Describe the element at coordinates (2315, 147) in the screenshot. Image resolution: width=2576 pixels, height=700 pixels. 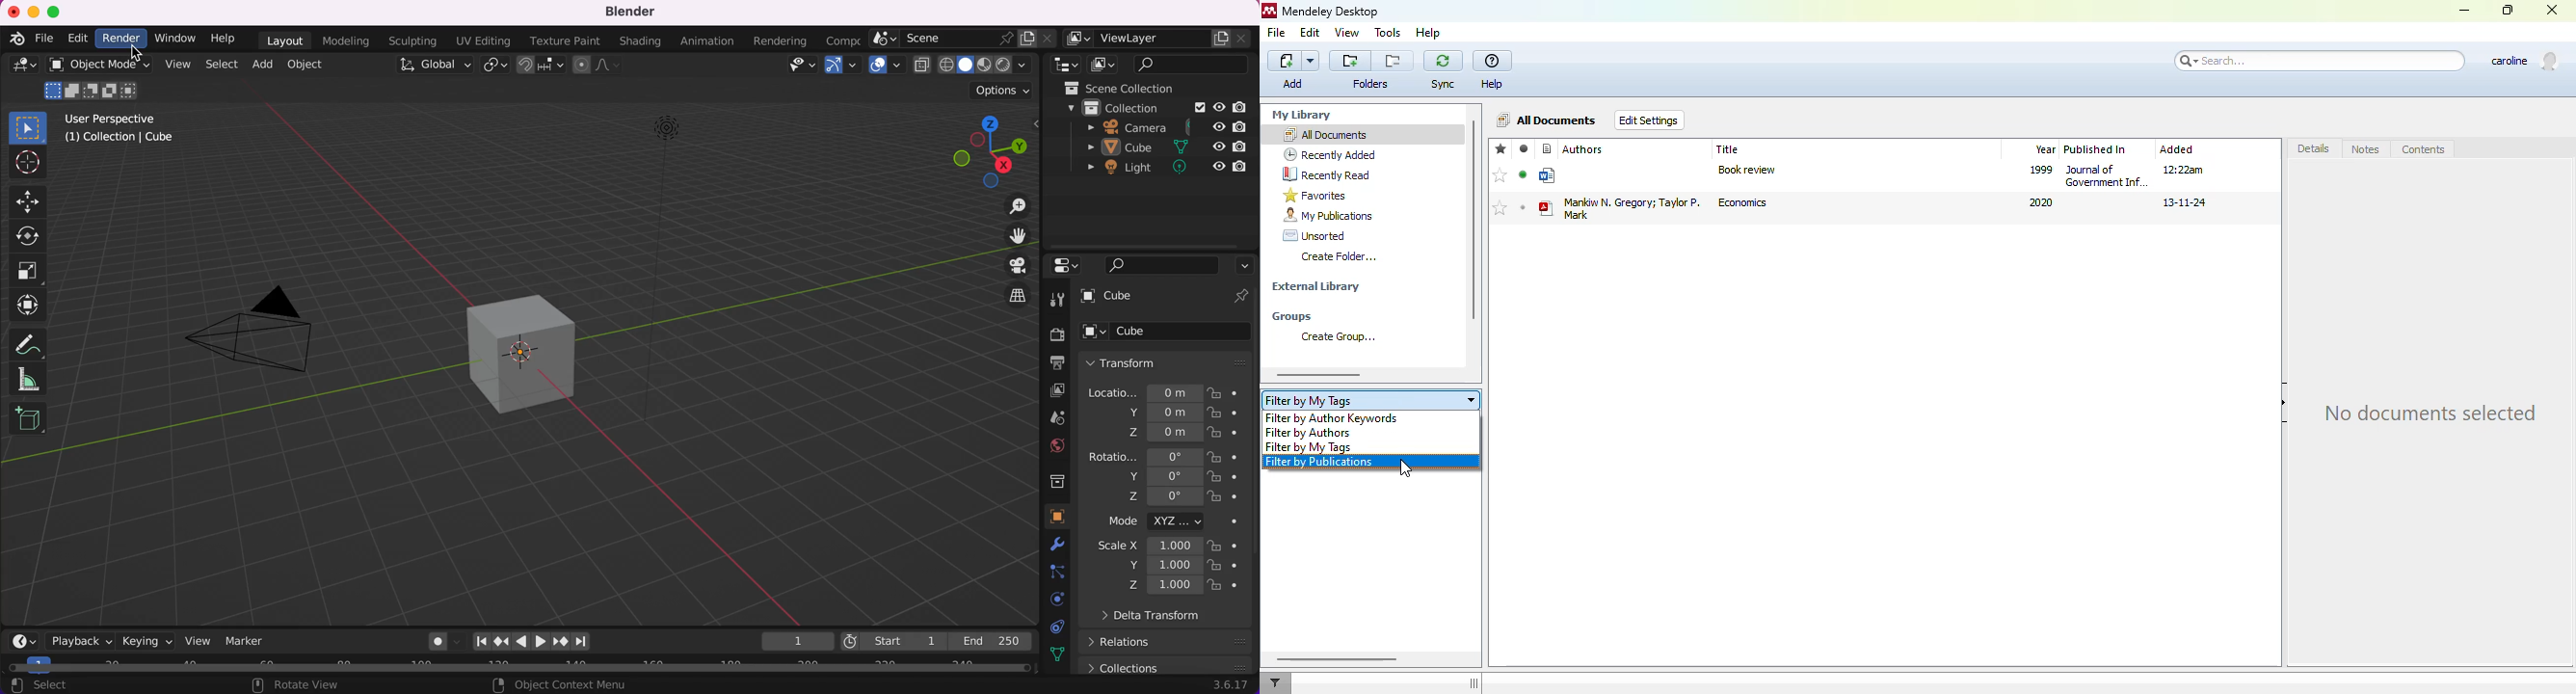
I see `details` at that location.